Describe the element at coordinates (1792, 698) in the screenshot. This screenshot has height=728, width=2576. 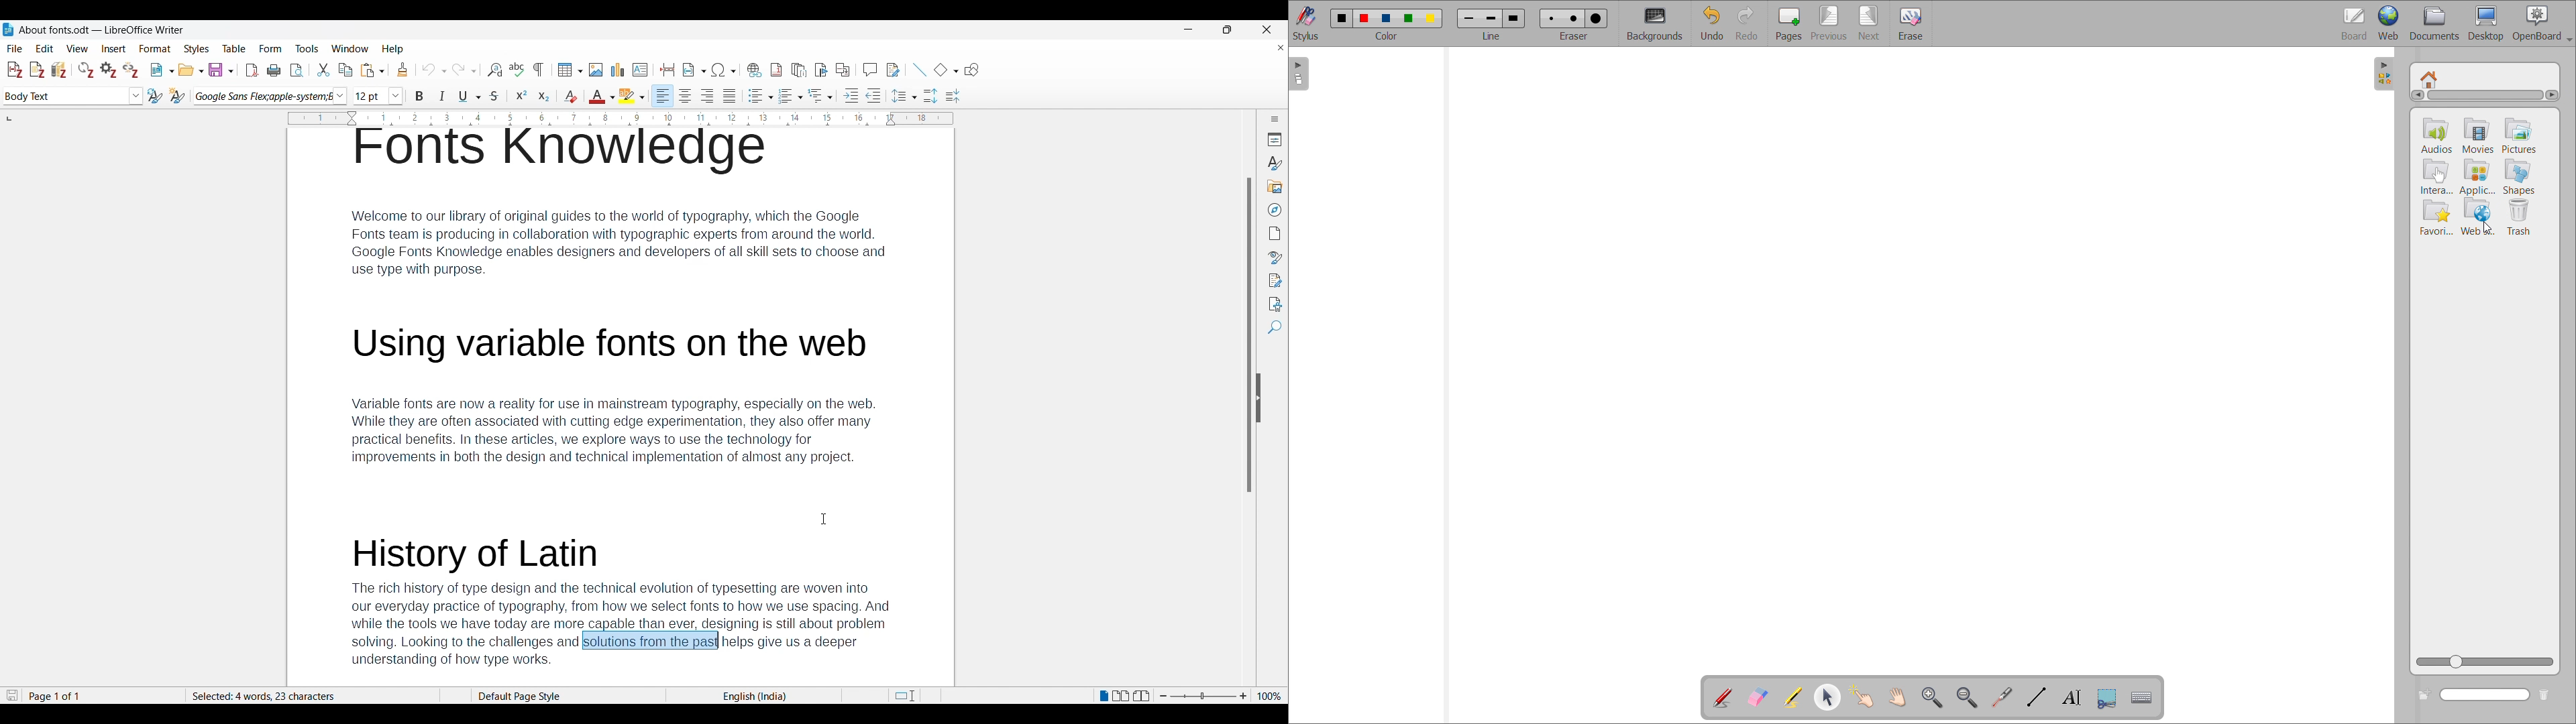
I see `highlighter` at that location.